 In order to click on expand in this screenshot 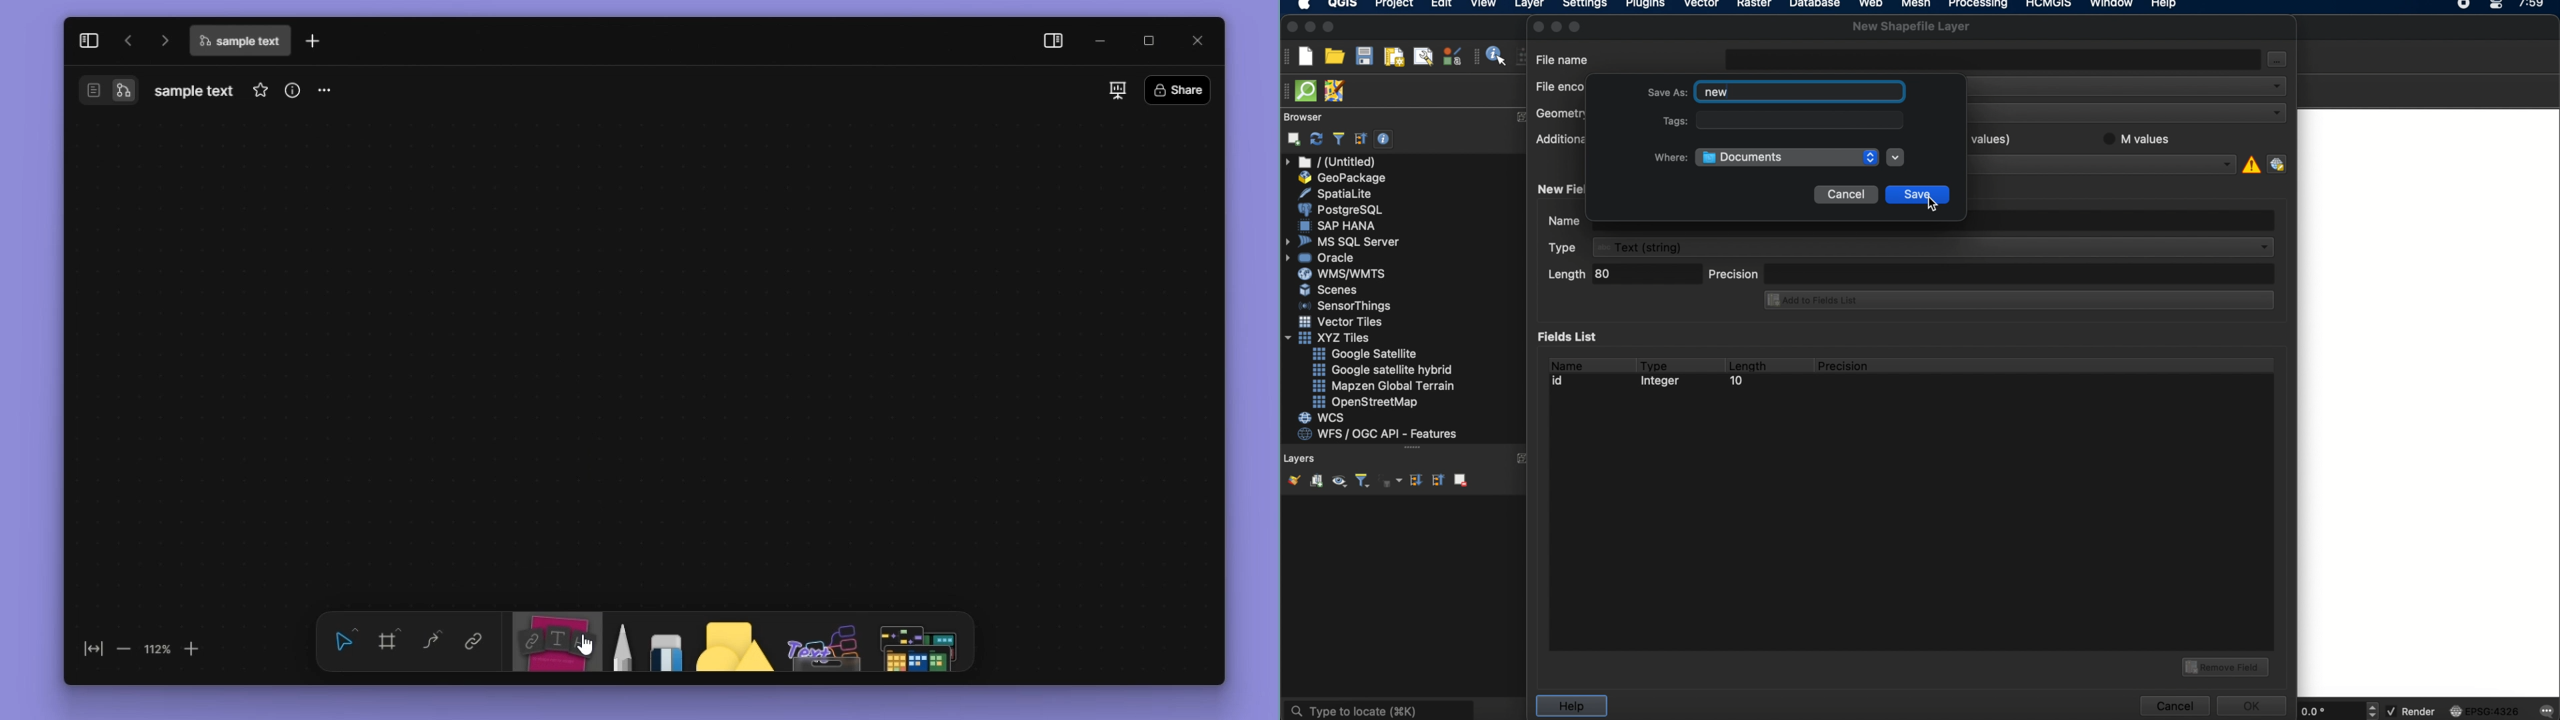, I will do `click(1521, 117)`.